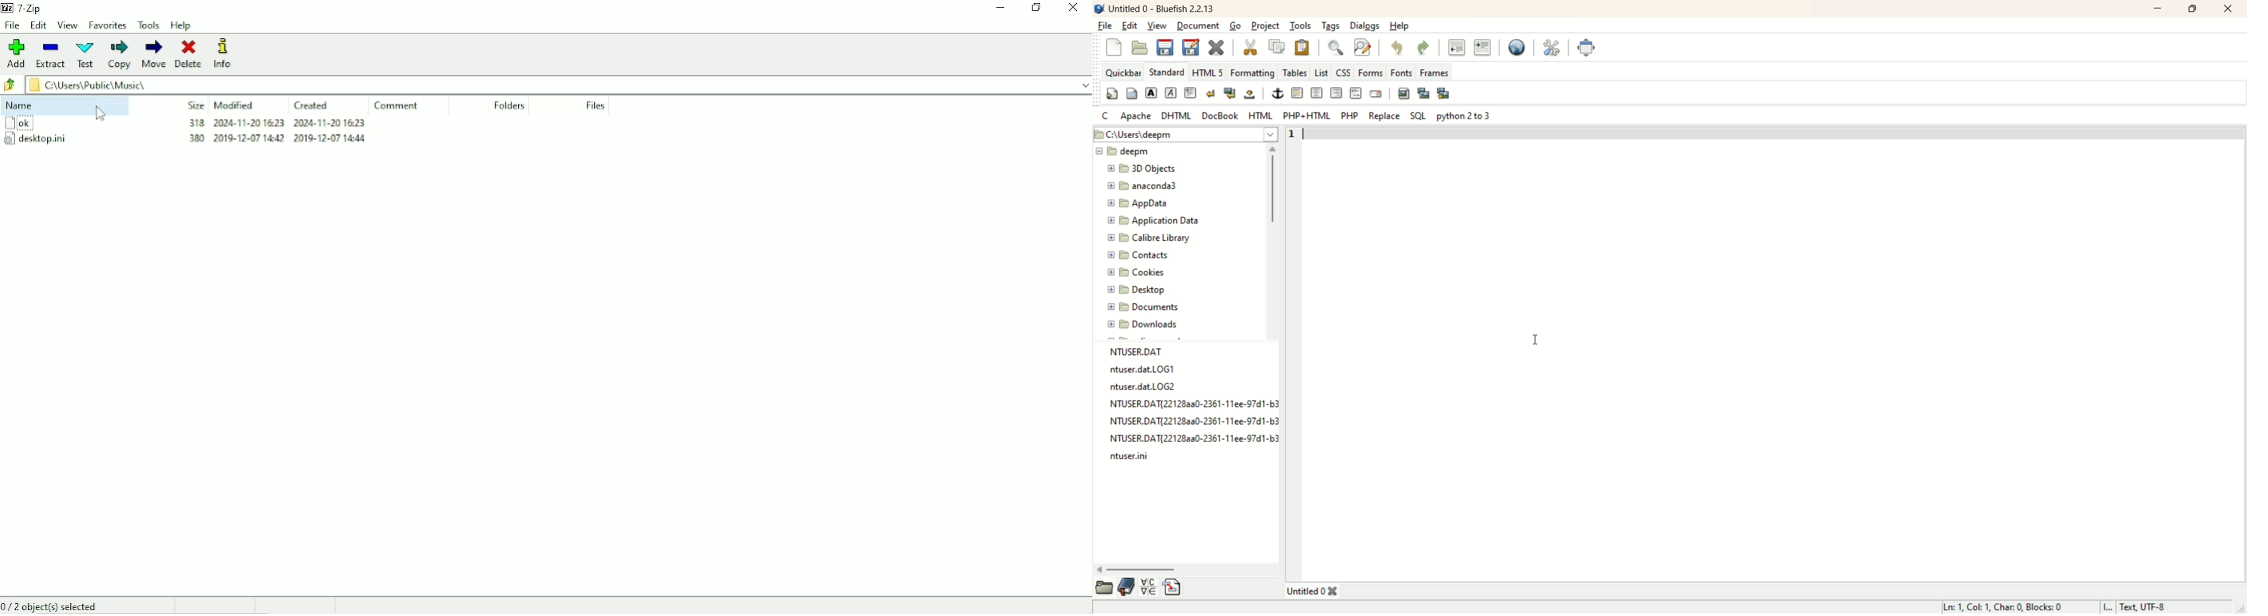  Describe the element at coordinates (1331, 26) in the screenshot. I see `tags` at that location.